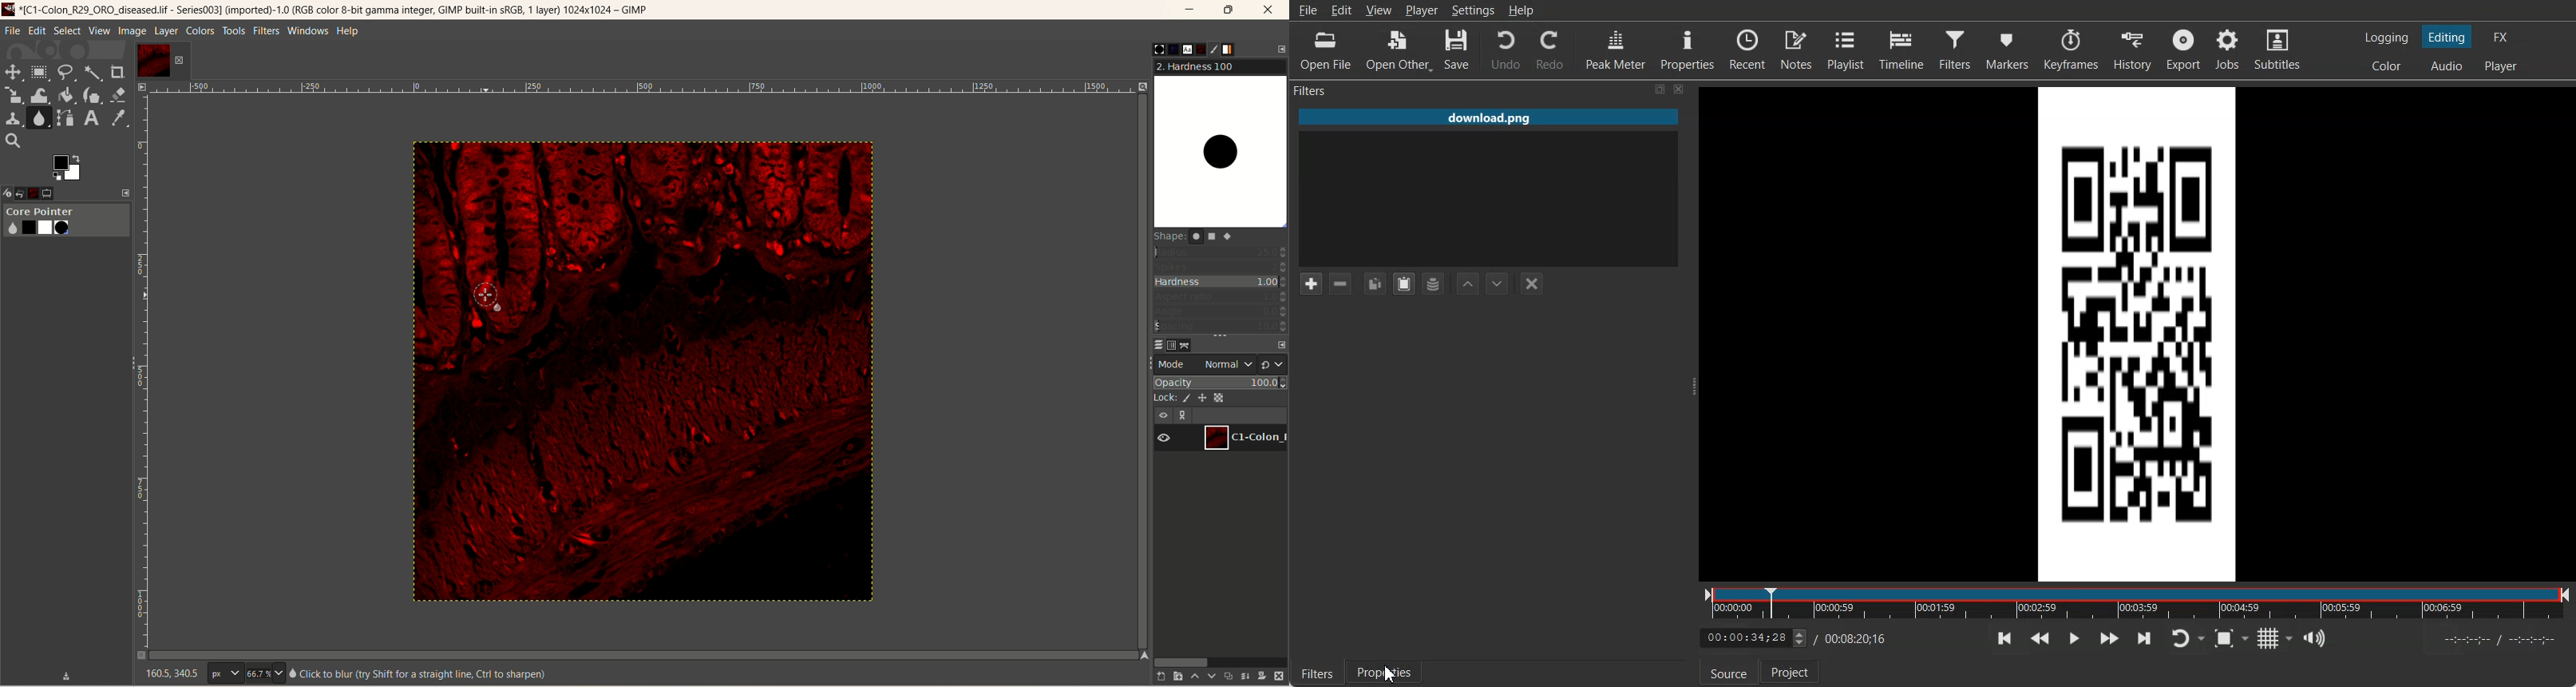 The image size is (2576, 700). What do you see at coordinates (1316, 672) in the screenshot?
I see `Filters` at bounding box center [1316, 672].